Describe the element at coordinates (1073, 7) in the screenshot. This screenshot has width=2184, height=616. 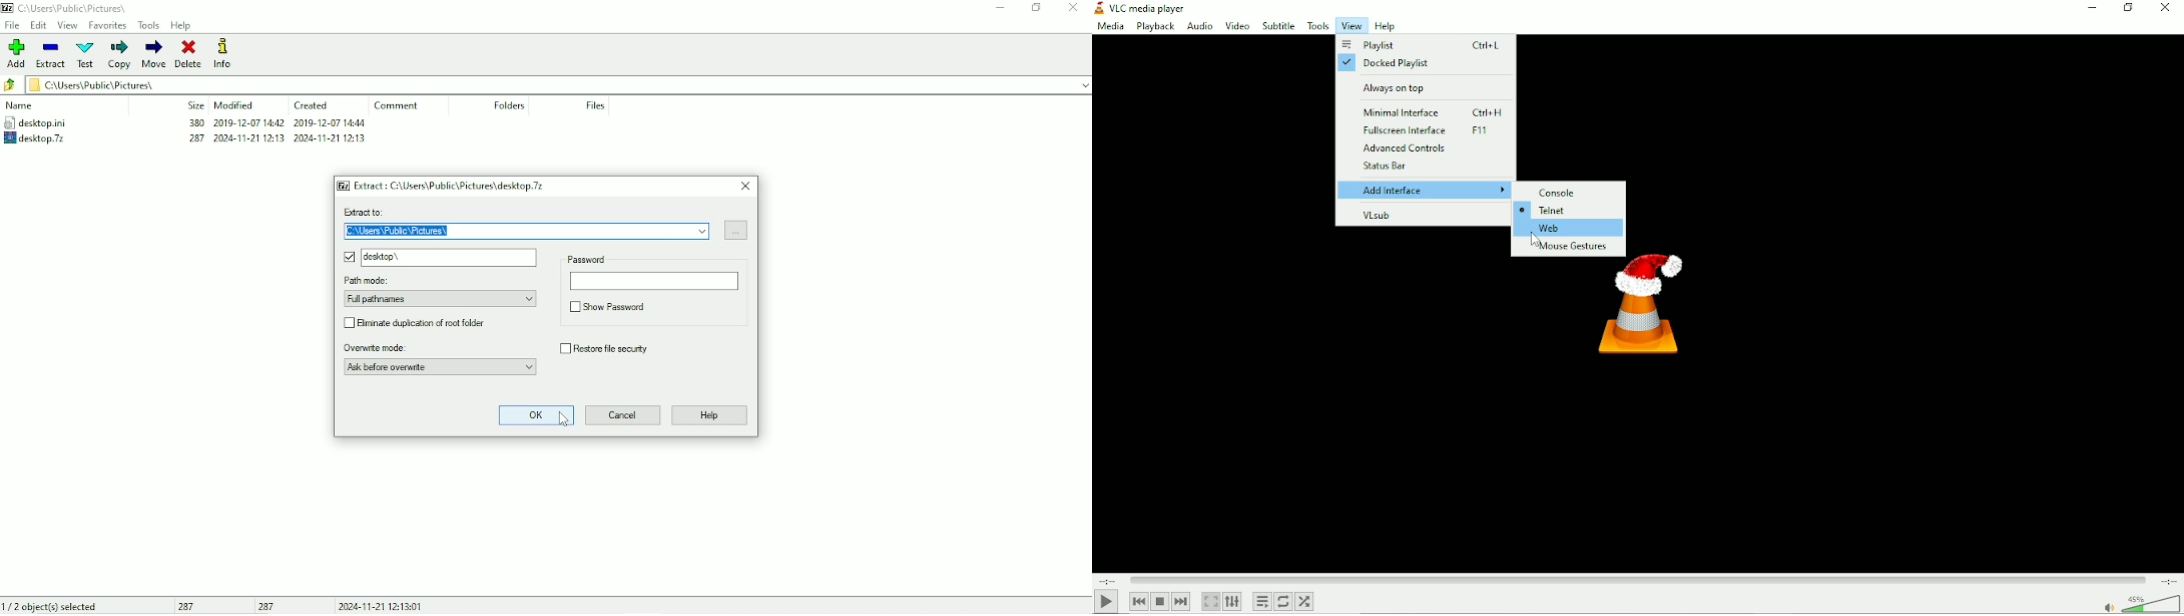
I see `Close` at that location.